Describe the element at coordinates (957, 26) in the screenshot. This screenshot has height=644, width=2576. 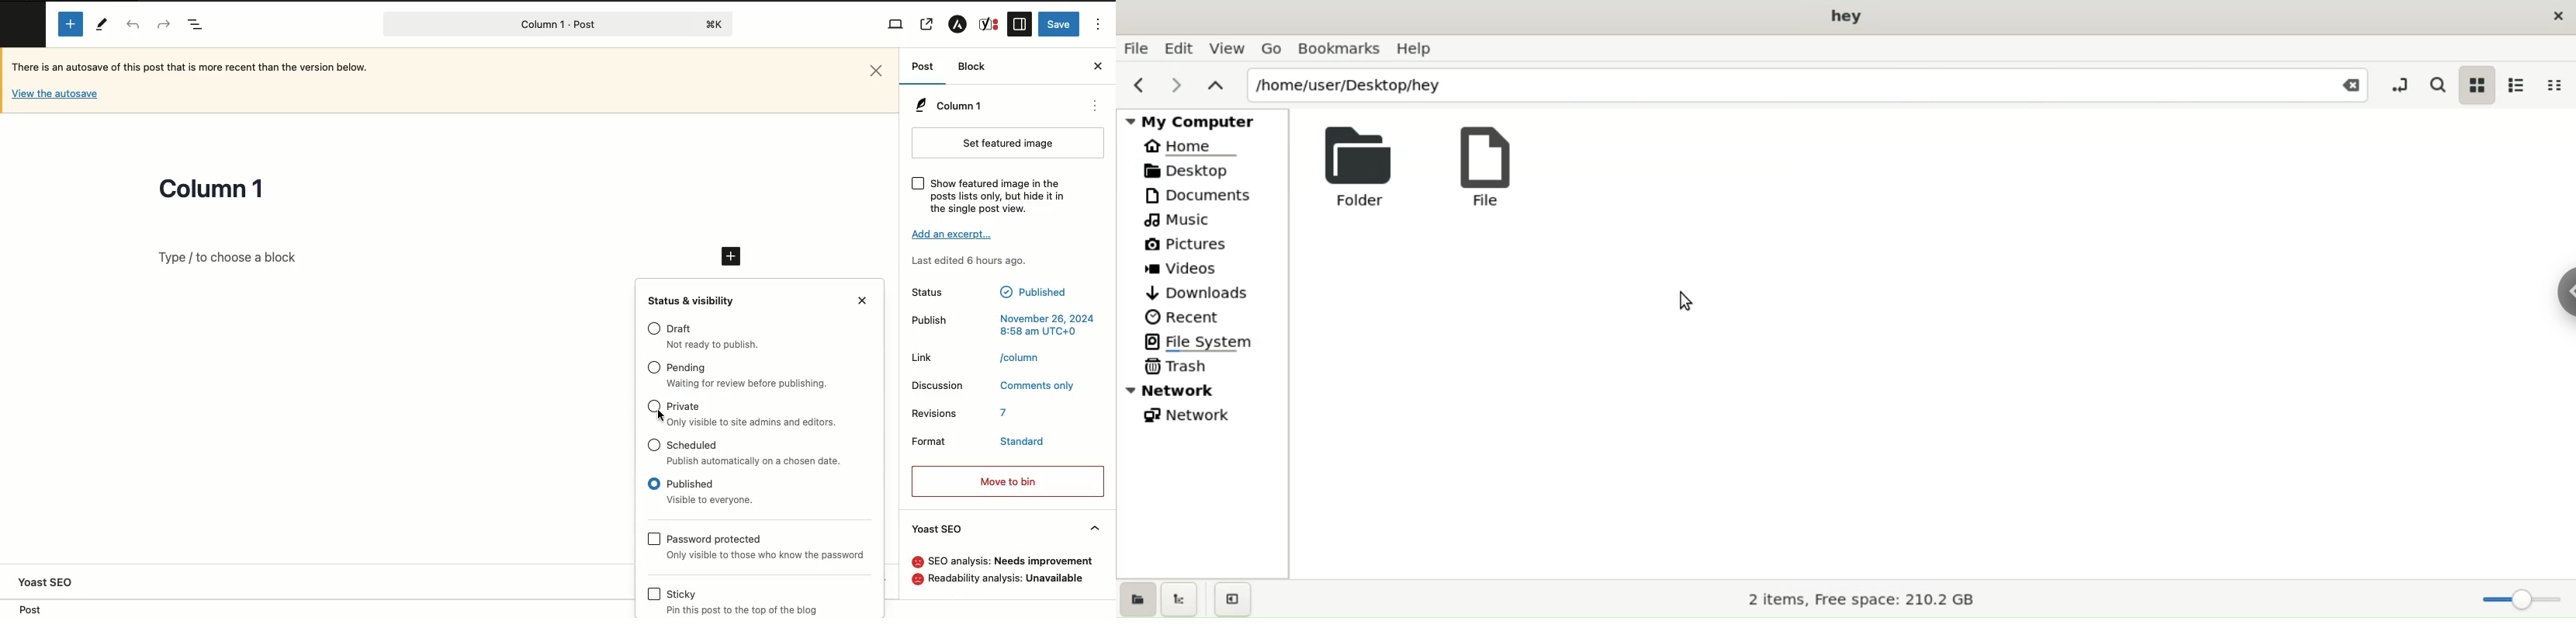
I see `Astar` at that location.